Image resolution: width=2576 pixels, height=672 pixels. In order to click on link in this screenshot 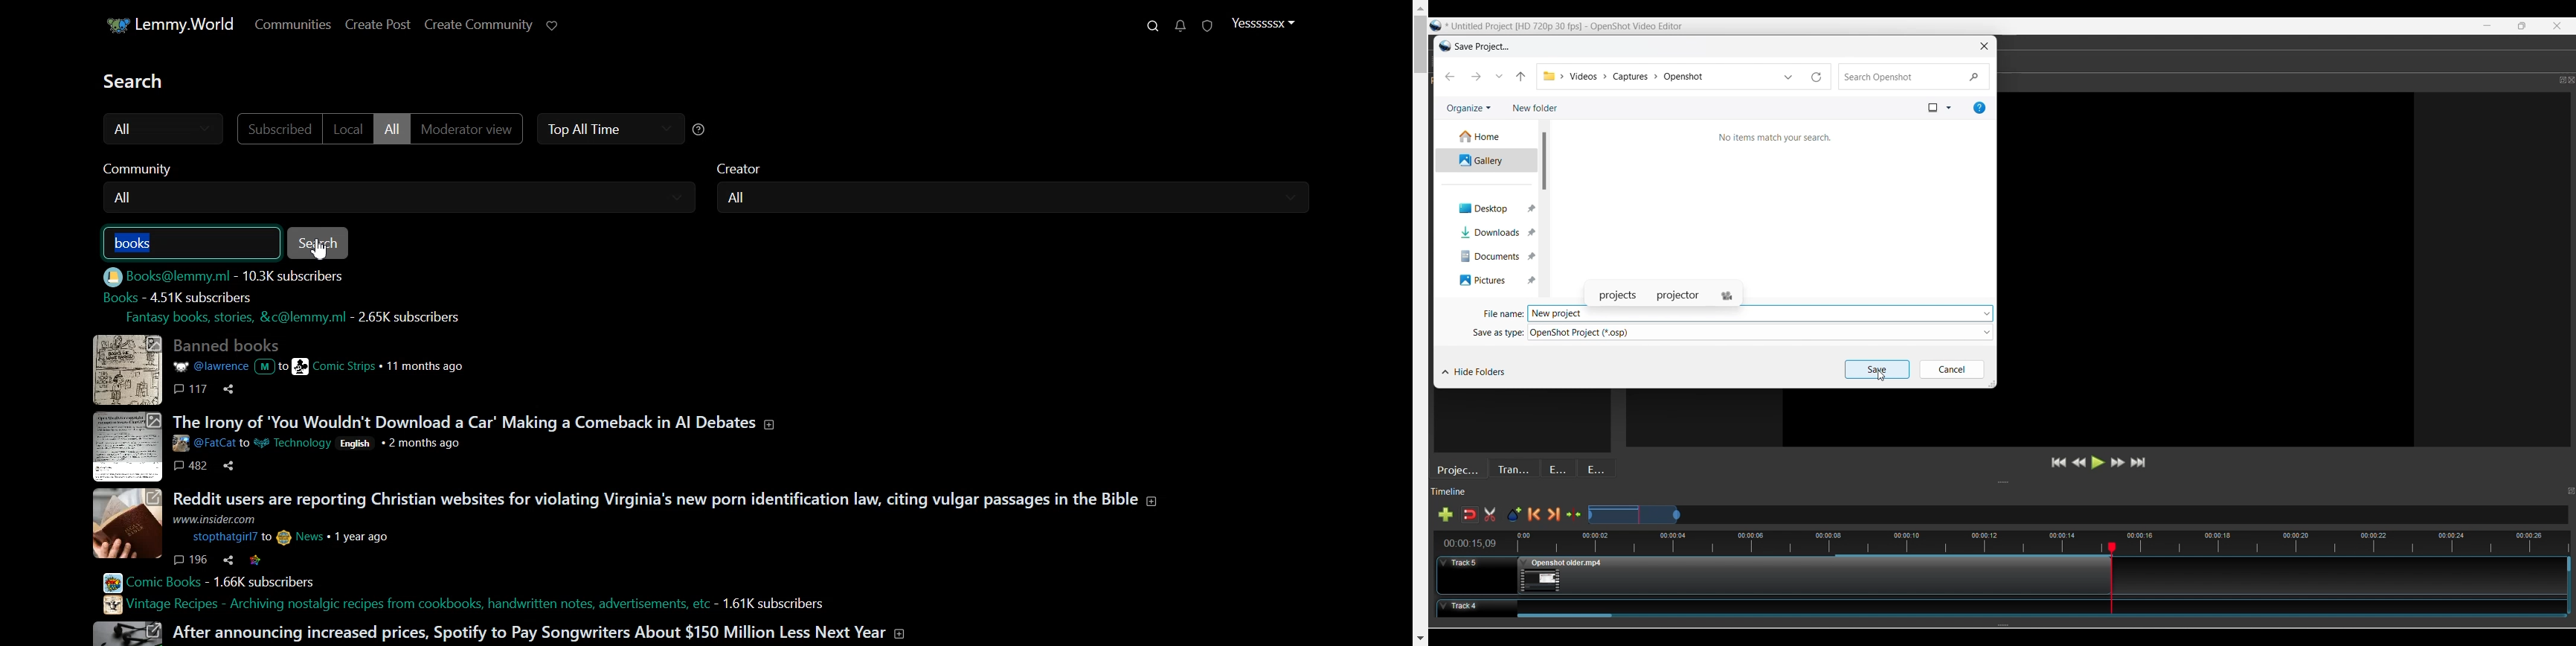, I will do `click(225, 318)`.